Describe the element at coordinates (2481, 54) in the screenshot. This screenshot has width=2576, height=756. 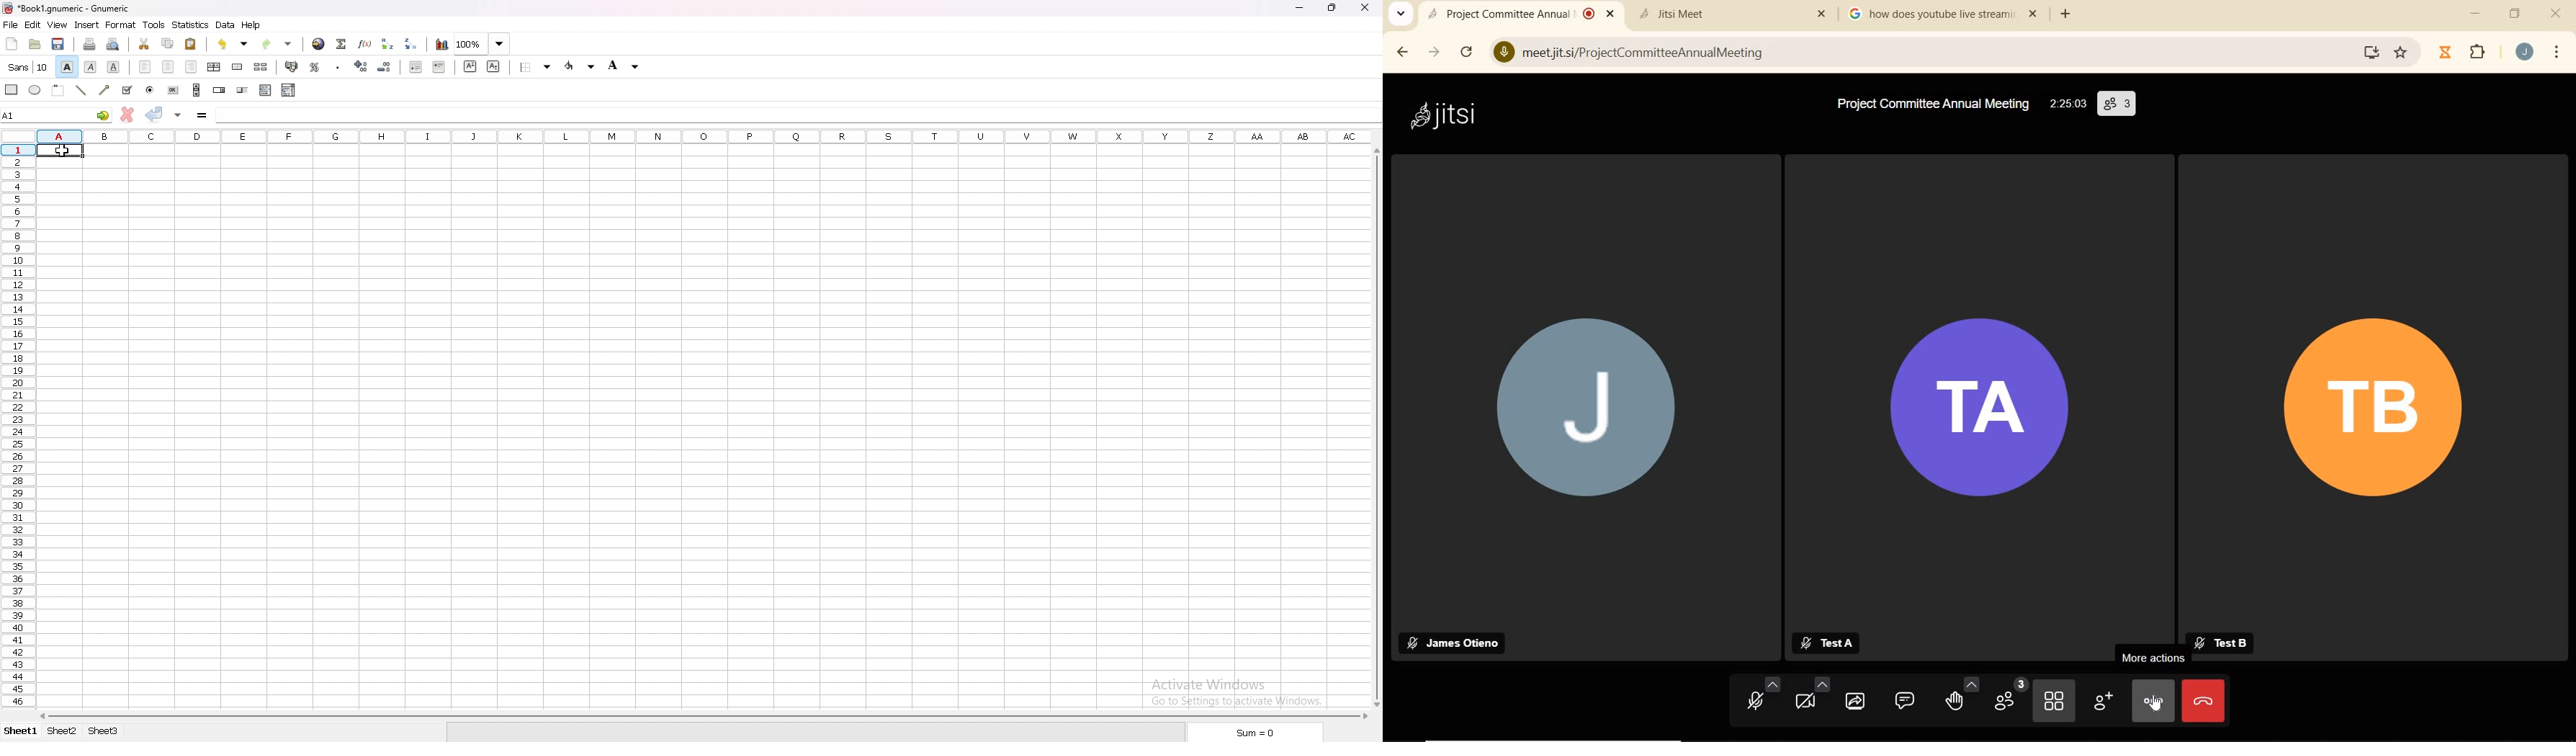
I see `extensions` at that location.